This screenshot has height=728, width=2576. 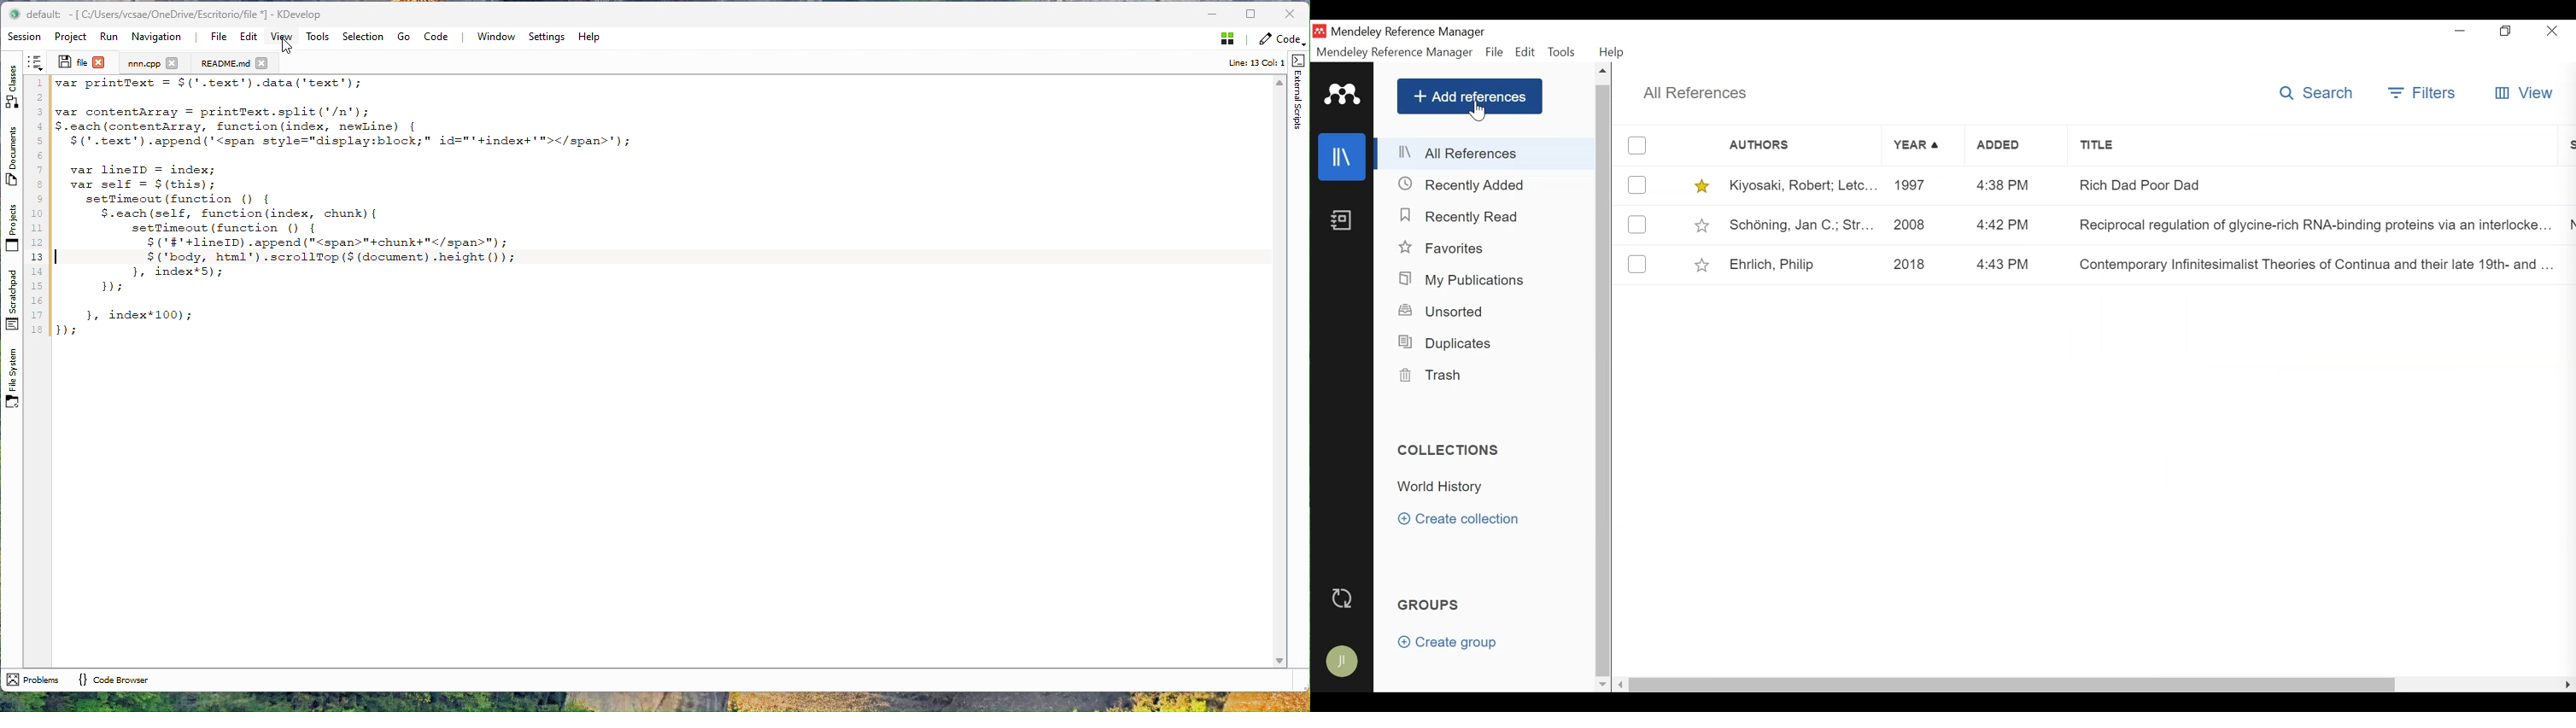 I want to click on minimize, so click(x=2460, y=32).